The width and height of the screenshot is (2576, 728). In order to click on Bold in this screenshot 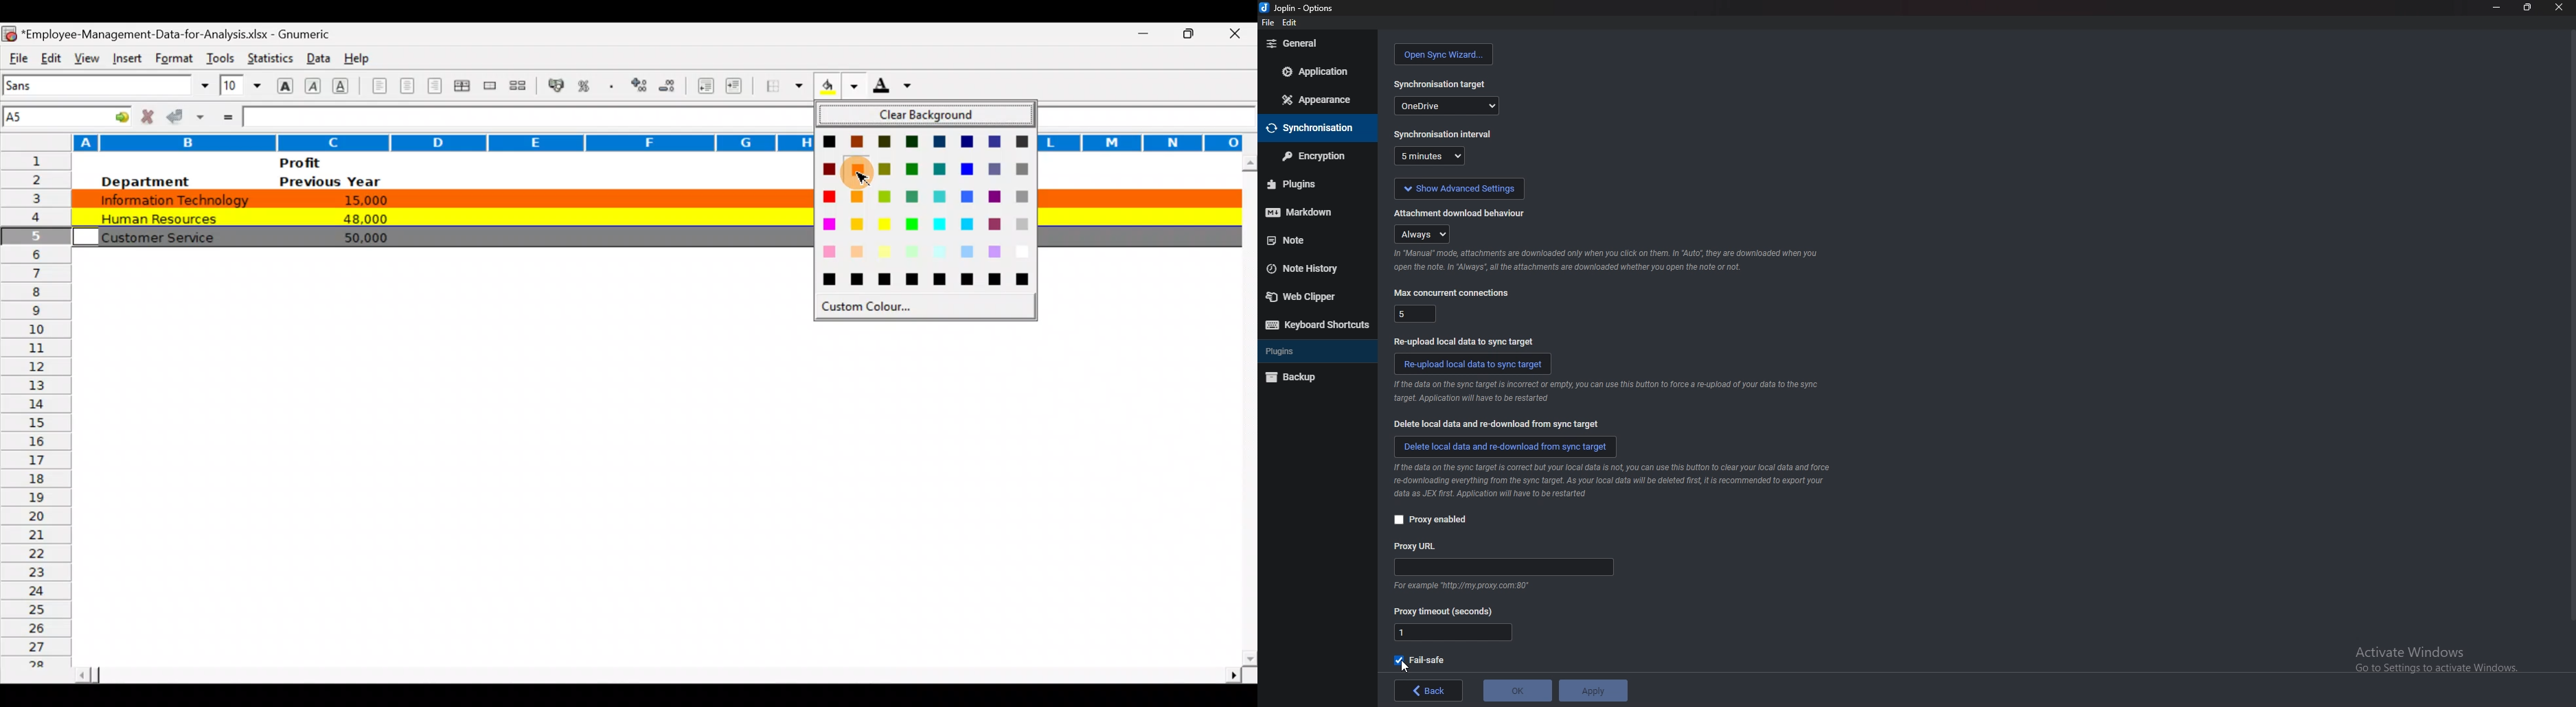, I will do `click(284, 84)`.